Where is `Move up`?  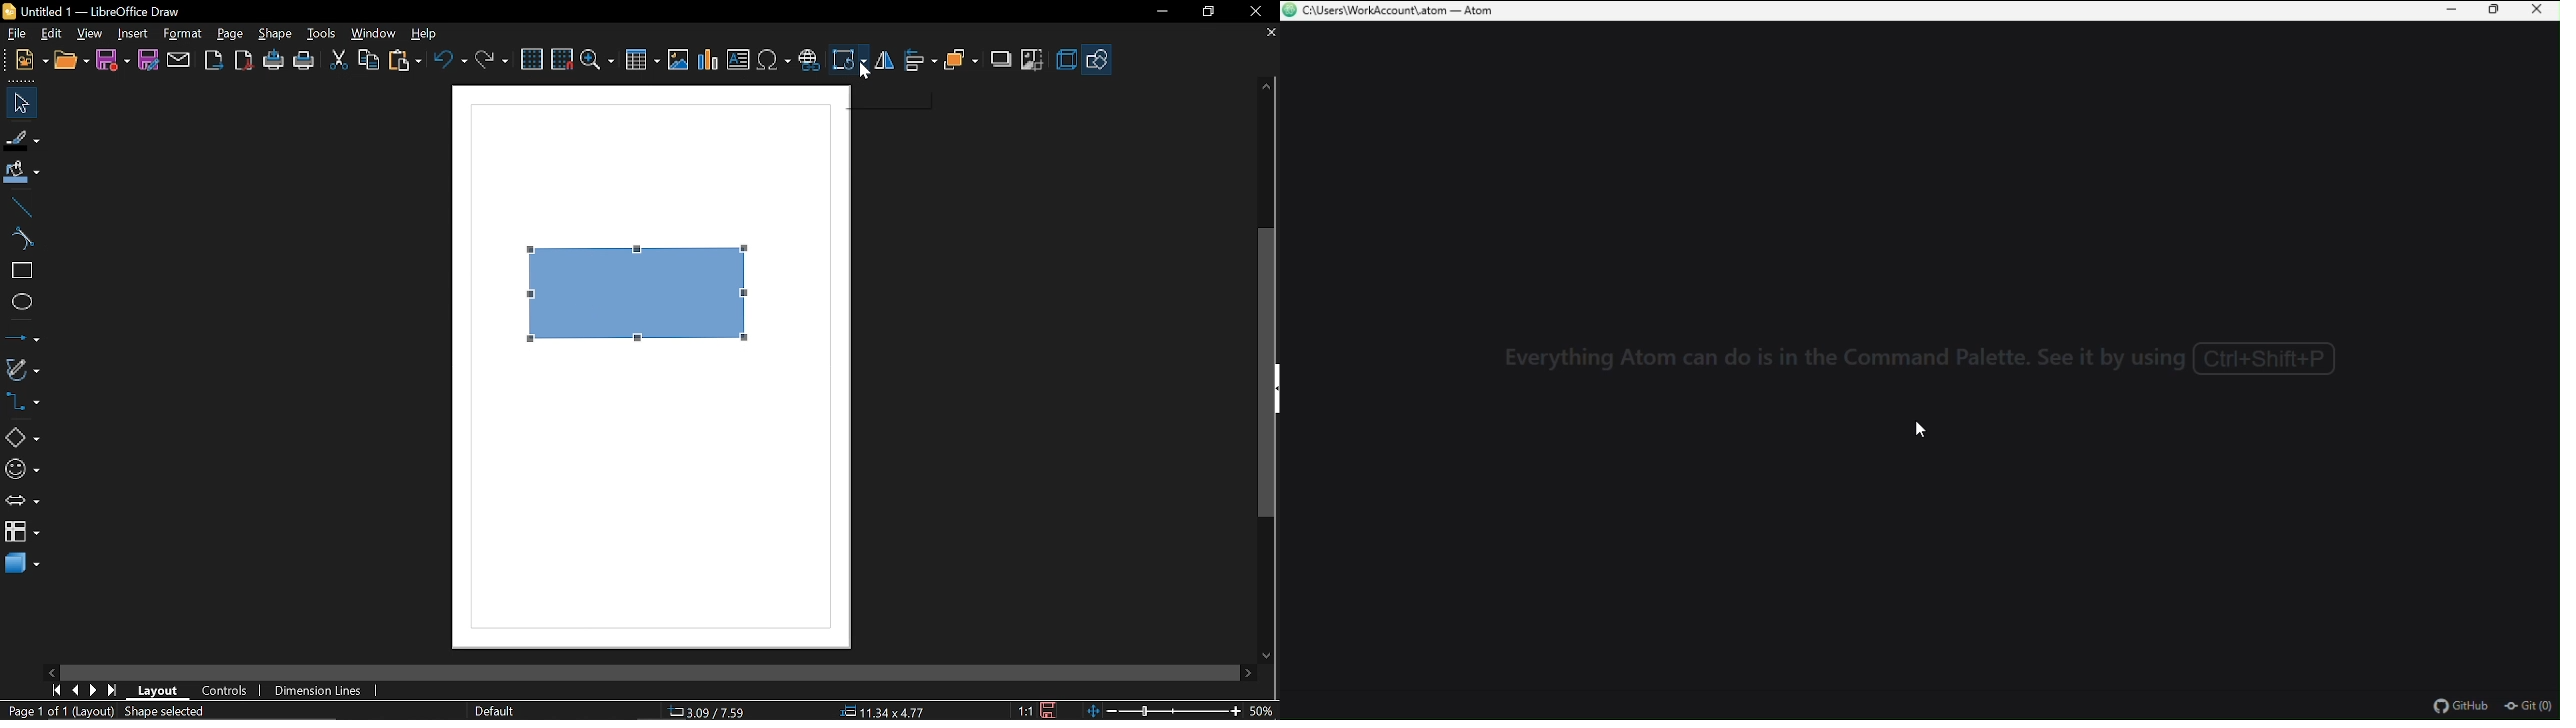 Move up is located at coordinates (1268, 86).